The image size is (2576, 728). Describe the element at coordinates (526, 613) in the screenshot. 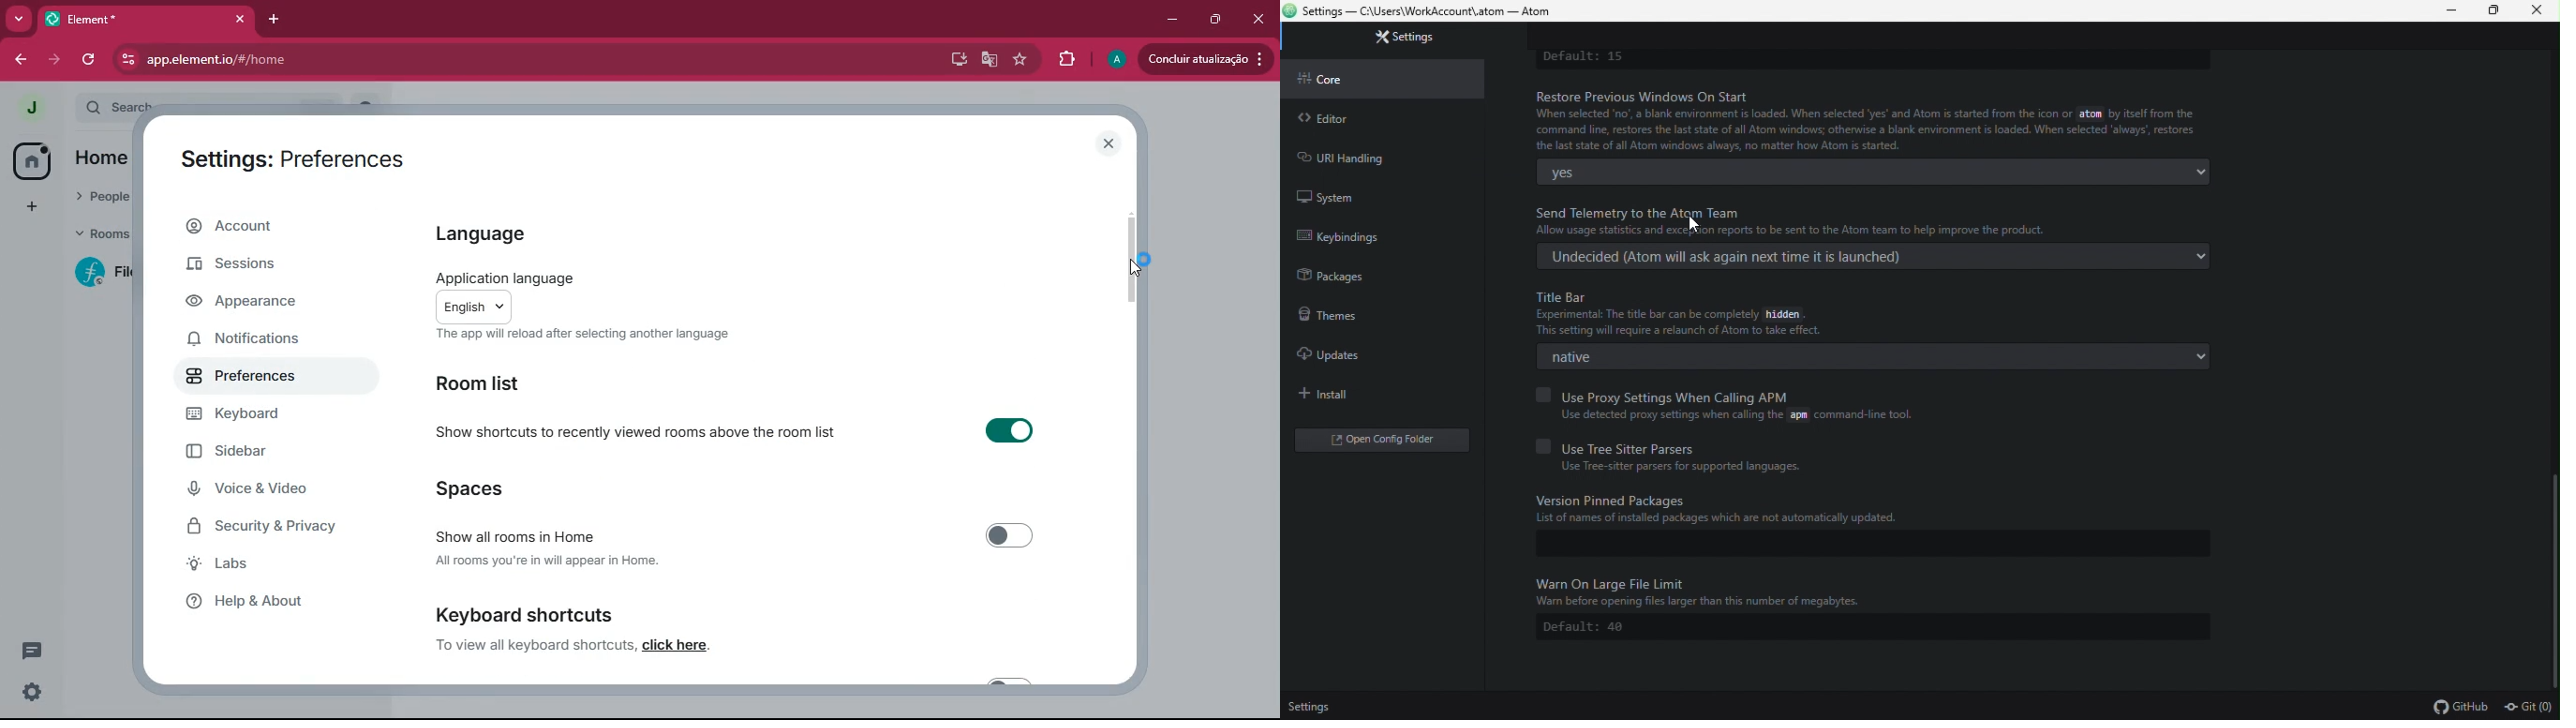

I see `keyboard shortcuts` at that location.